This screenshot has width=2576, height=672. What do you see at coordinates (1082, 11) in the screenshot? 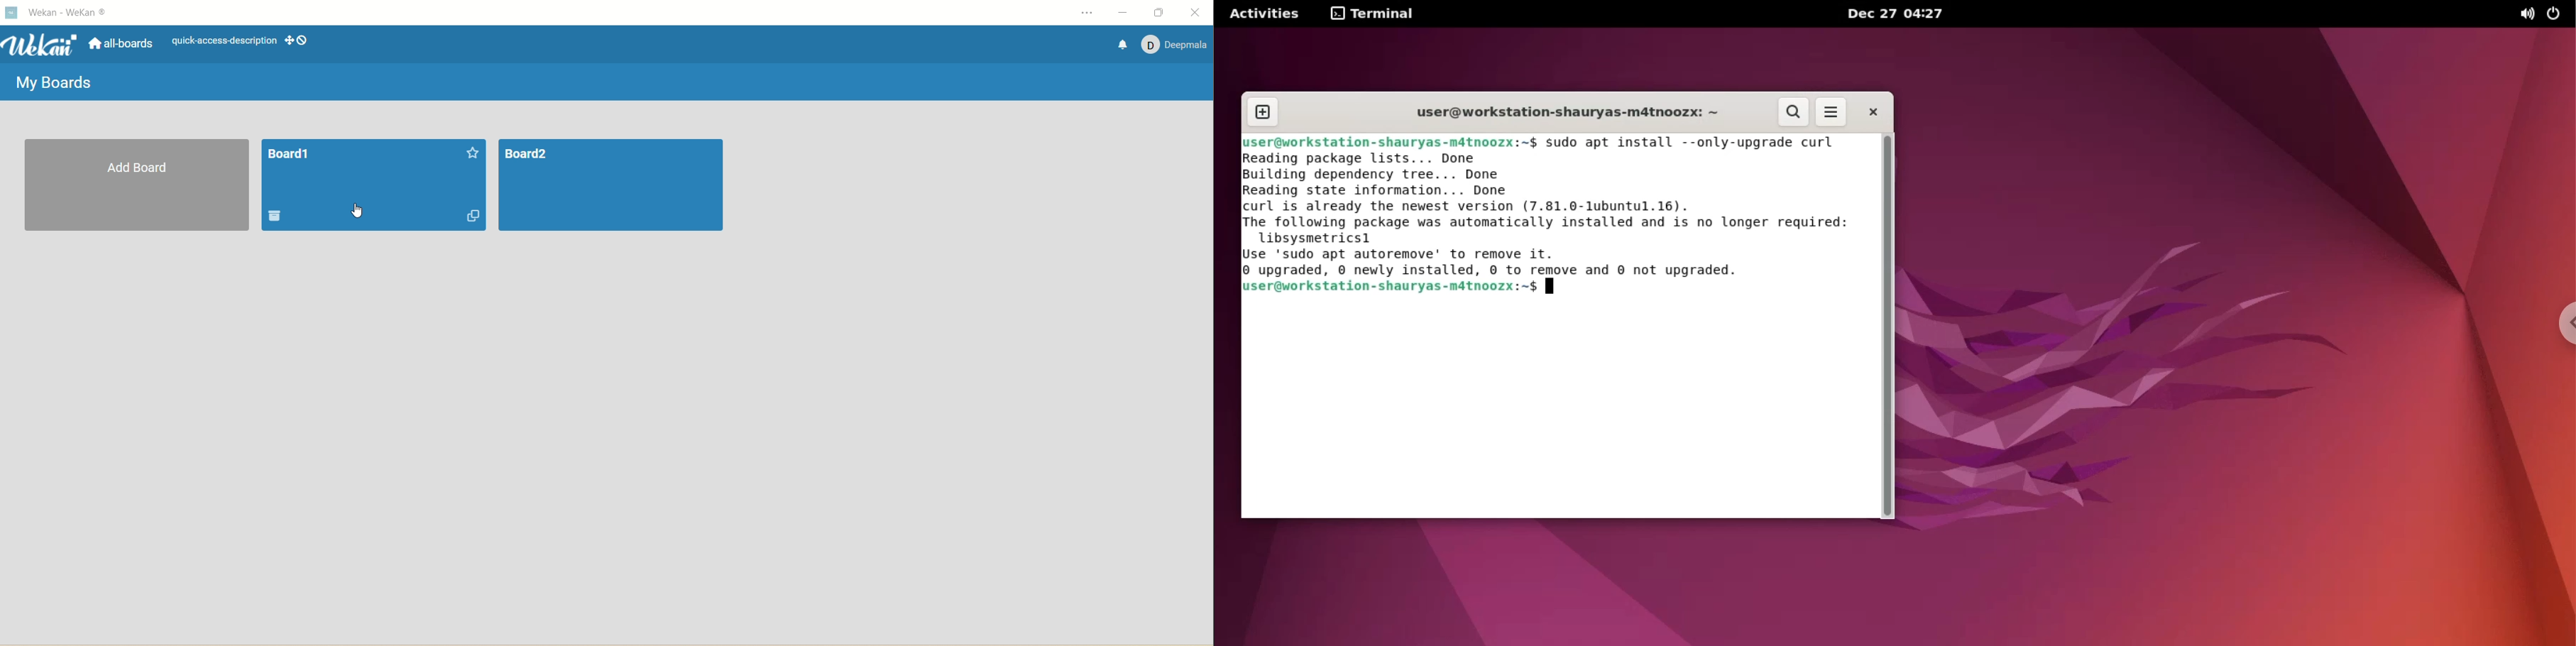
I see `setting and more` at bounding box center [1082, 11].